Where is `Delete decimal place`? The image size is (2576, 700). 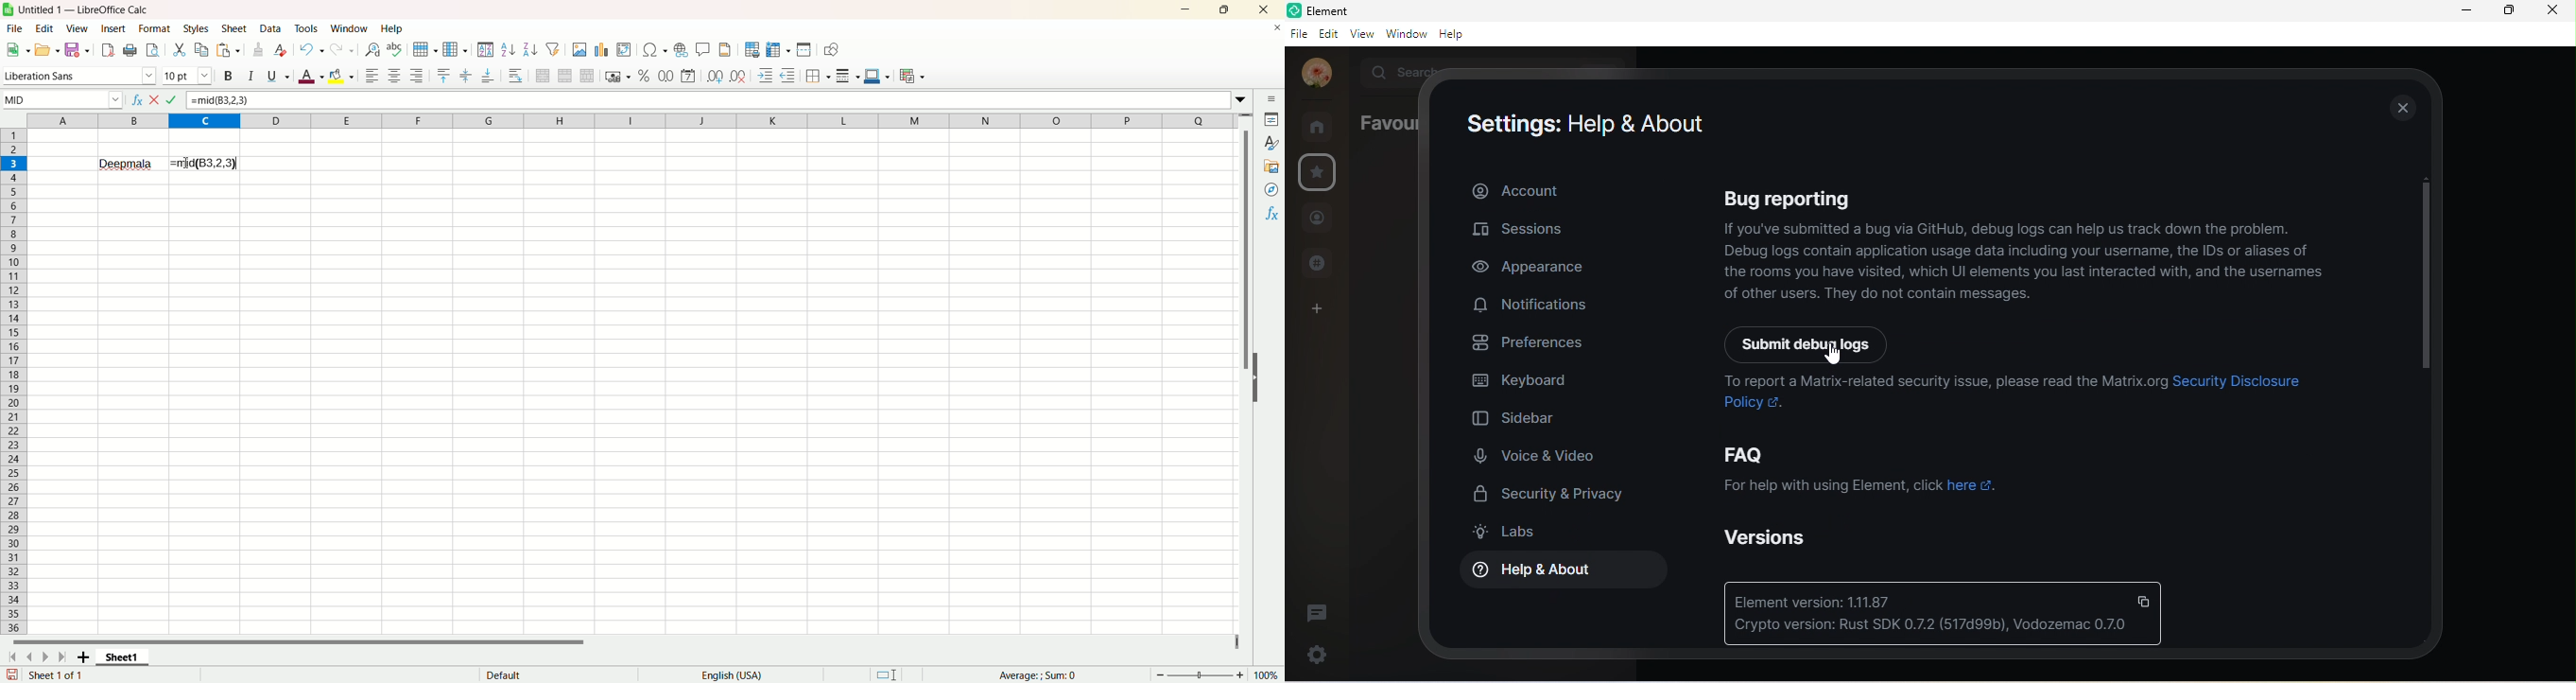
Delete decimal place is located at coordinates (739, 76).